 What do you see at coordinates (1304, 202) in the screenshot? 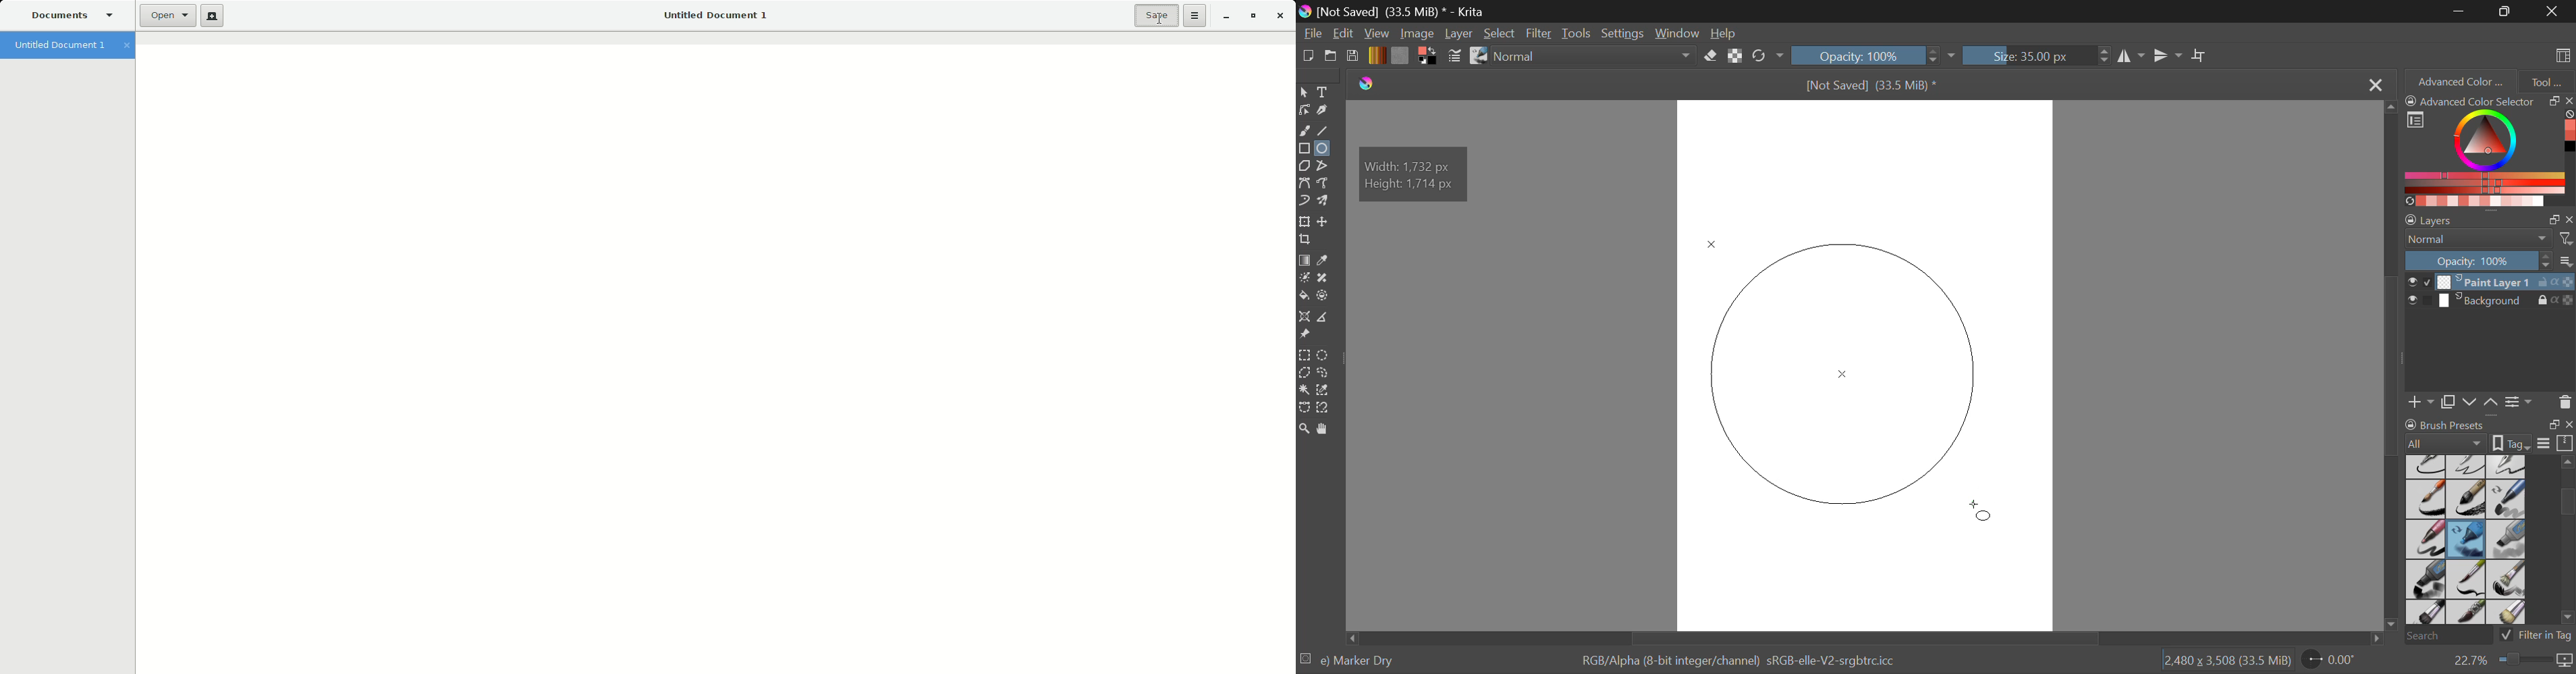
I see `Dynamic Brush Tool` at bounding box center [1304, 202].